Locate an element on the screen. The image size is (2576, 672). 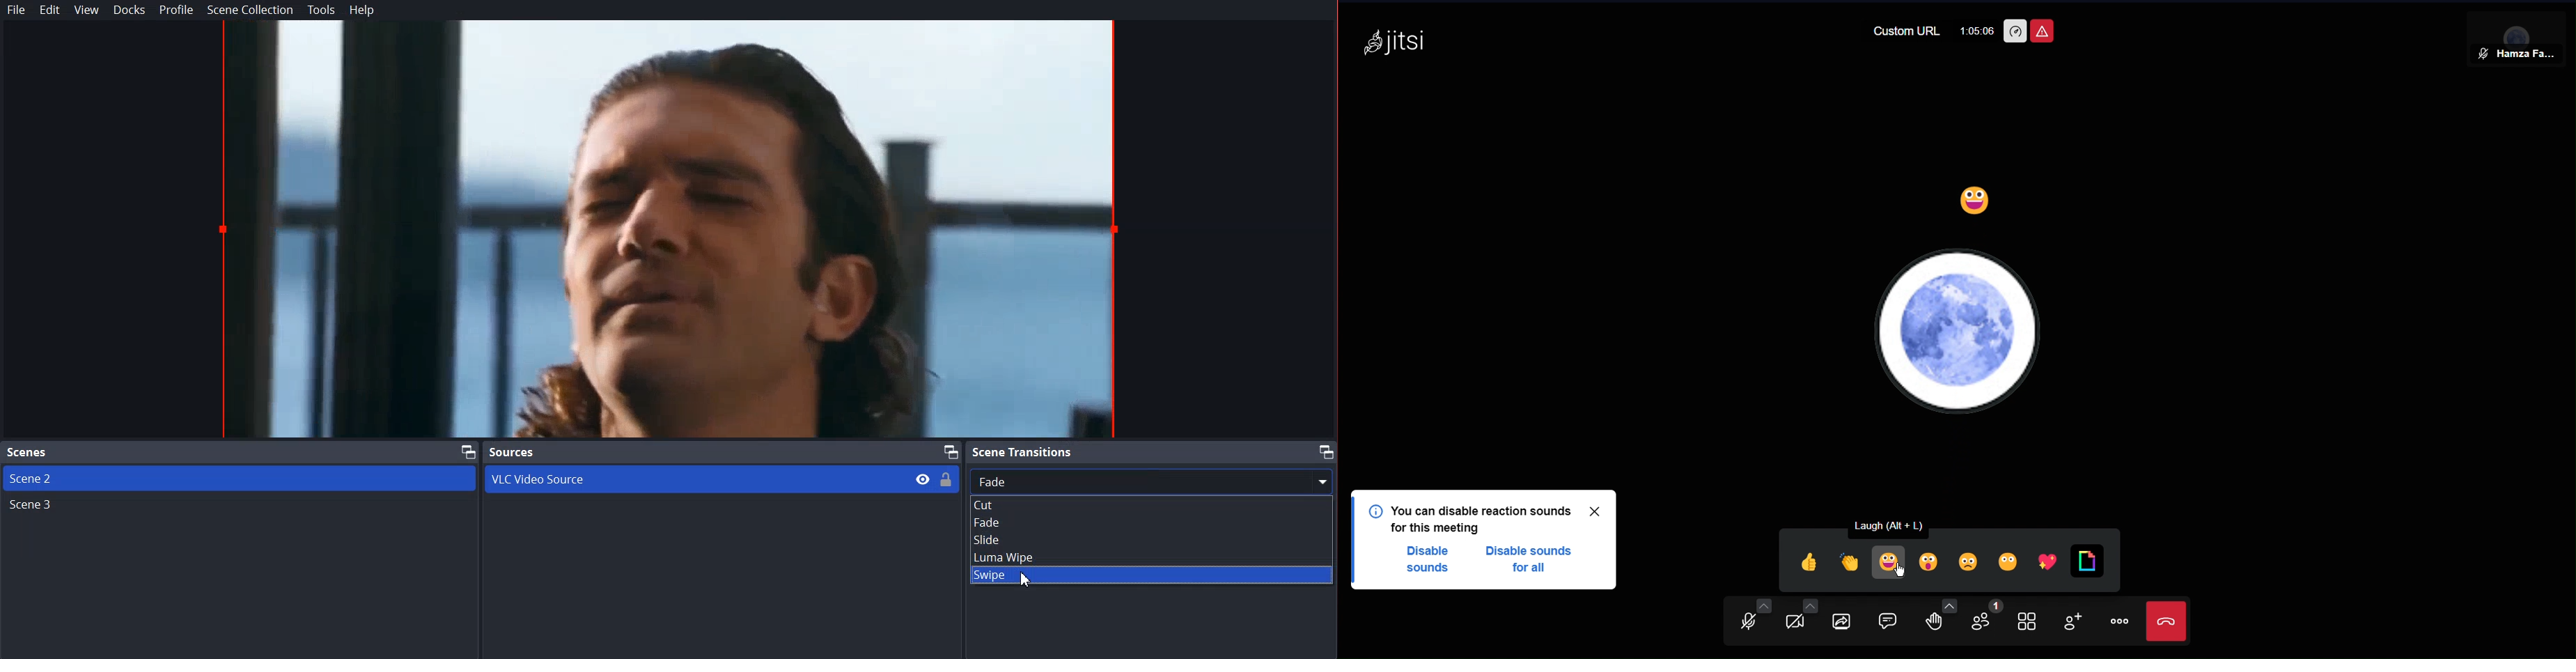
Slide is located at coordinates (1151, 539).